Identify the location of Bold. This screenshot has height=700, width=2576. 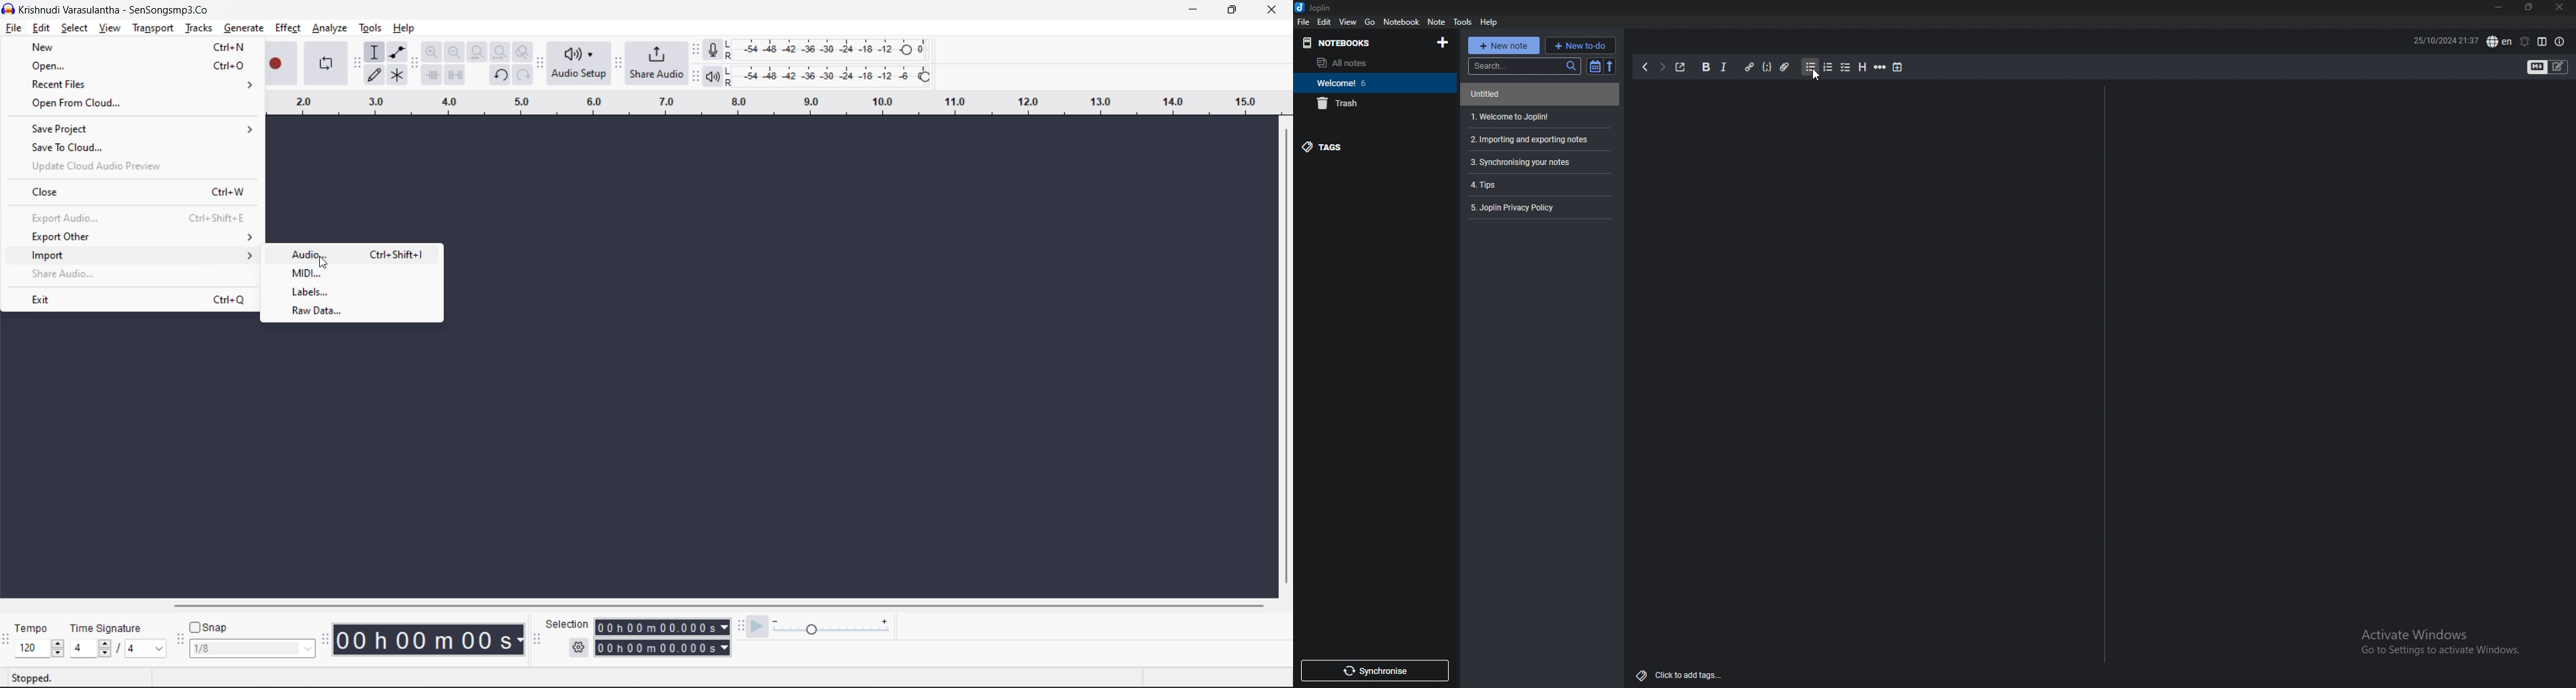
(1705, 68).